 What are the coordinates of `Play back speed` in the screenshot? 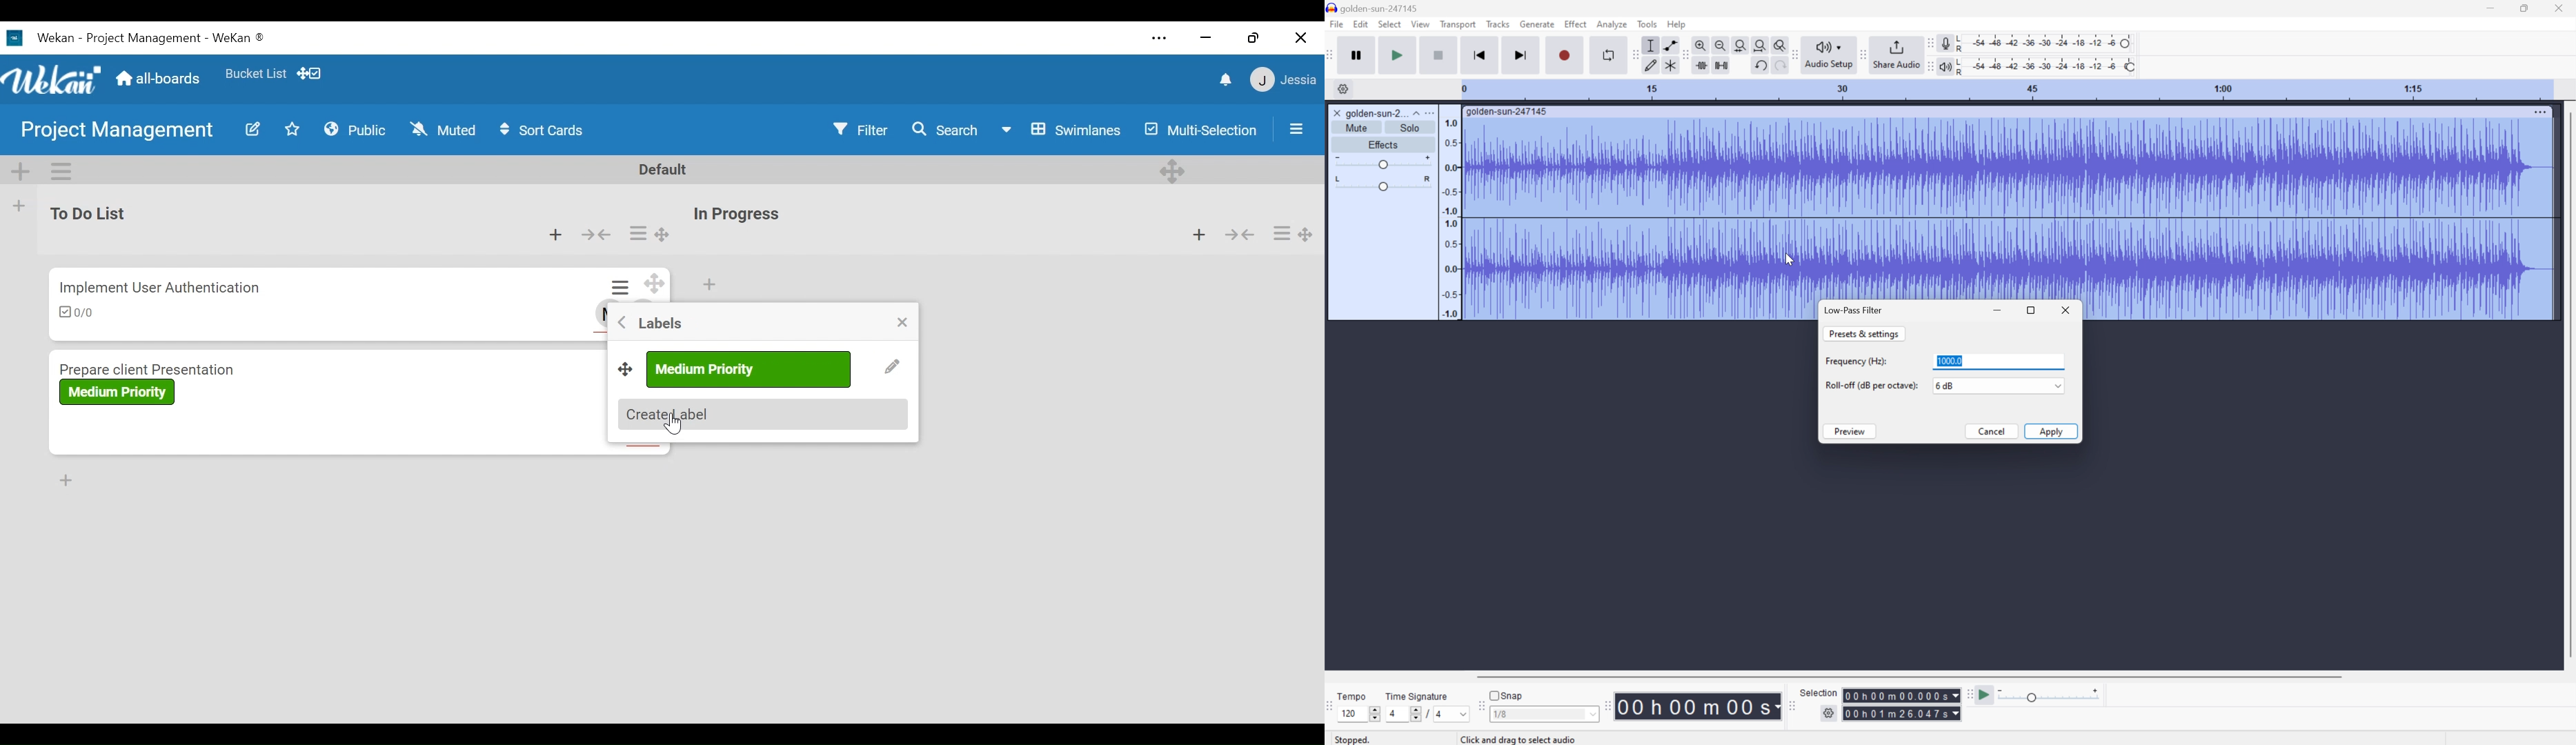 It's located at (2052, 695).